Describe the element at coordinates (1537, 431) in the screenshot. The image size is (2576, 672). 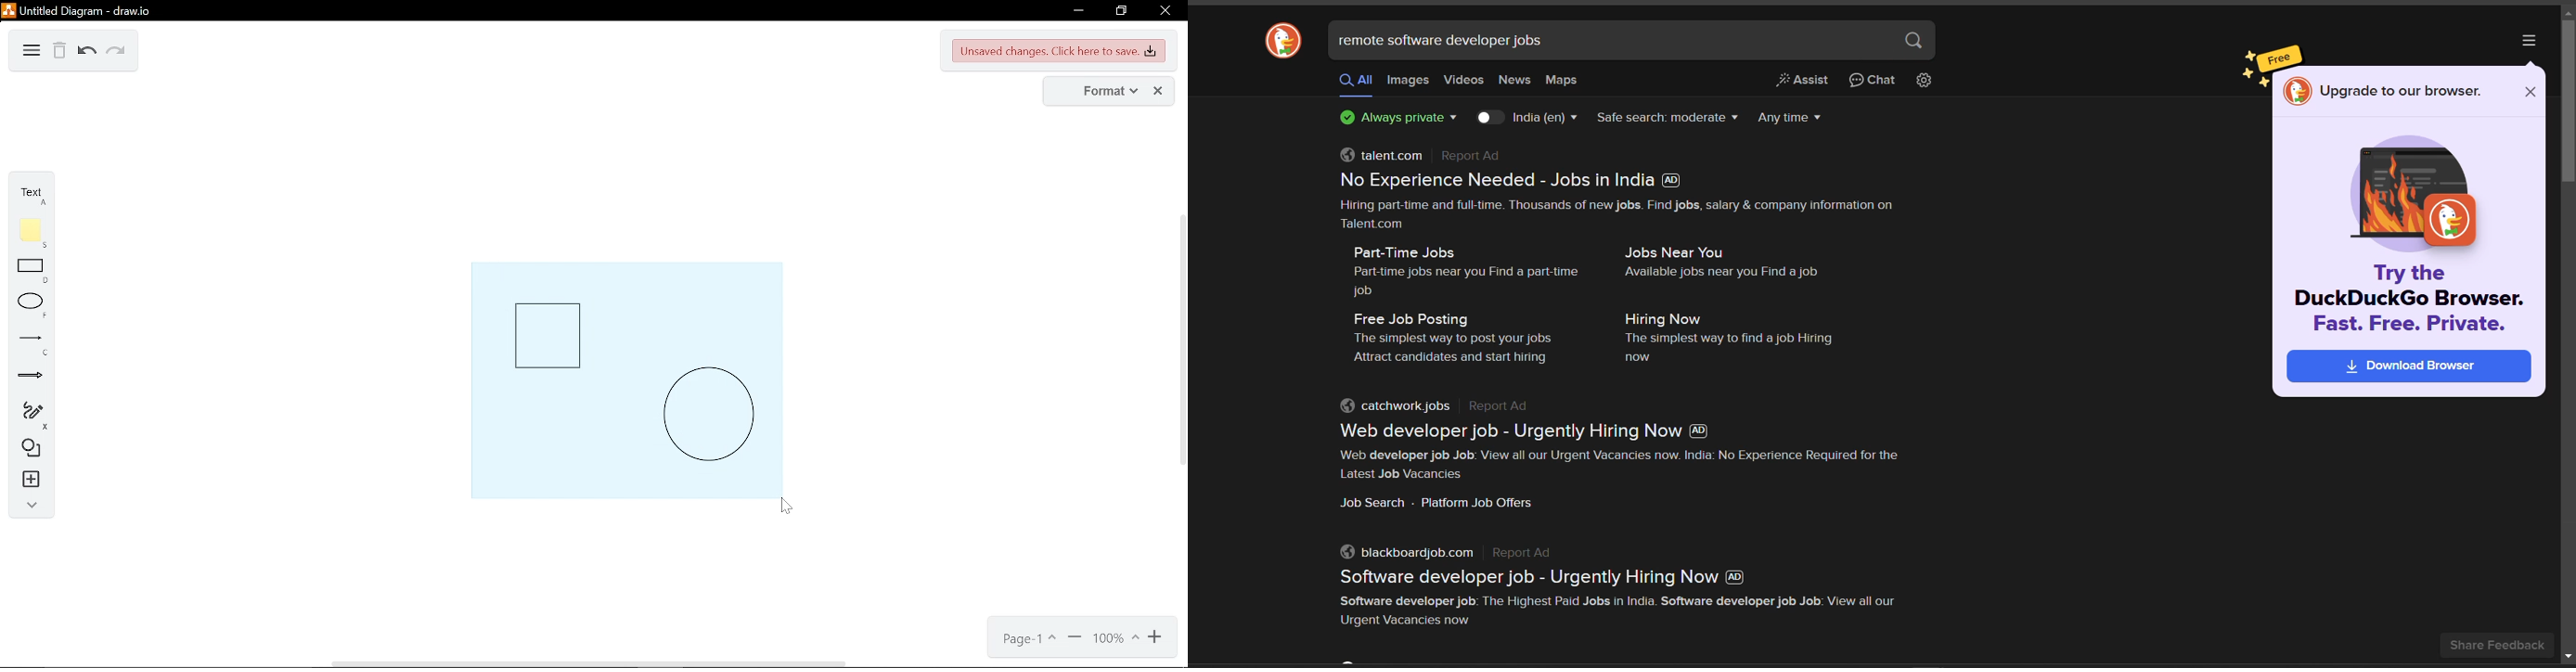
I see `Web developer job - Urgently Hiring Now` at that location.